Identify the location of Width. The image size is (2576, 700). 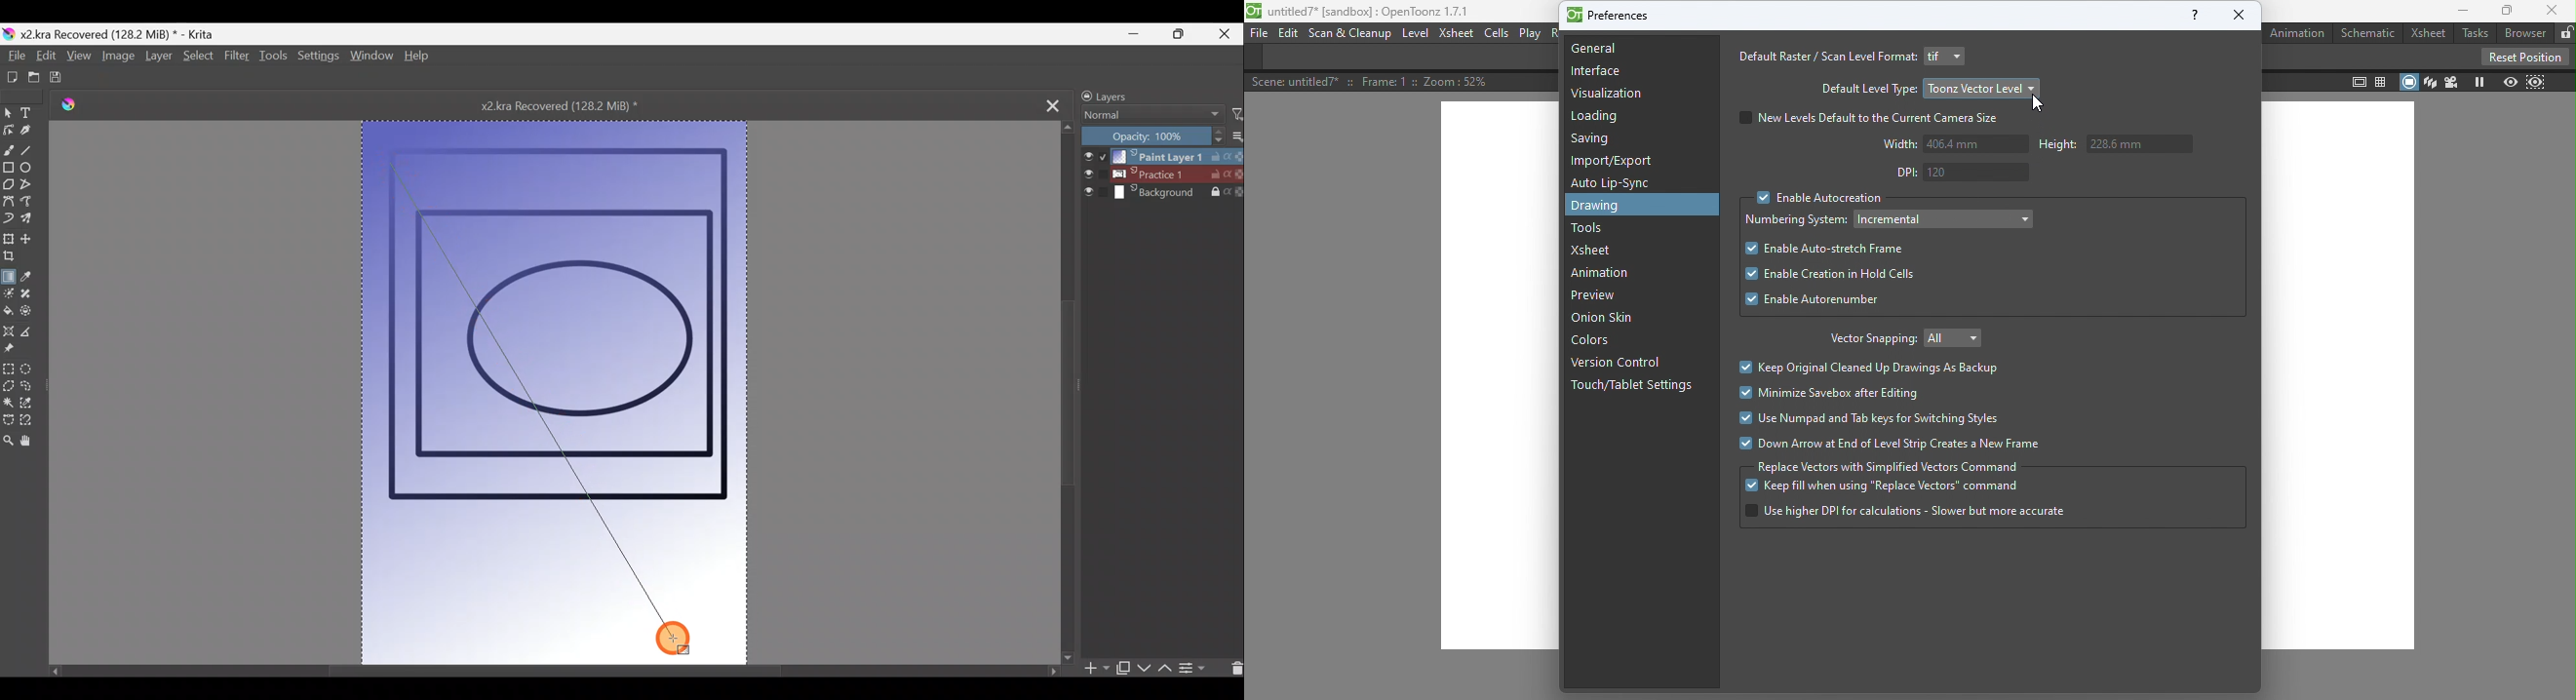
(1947, 145).